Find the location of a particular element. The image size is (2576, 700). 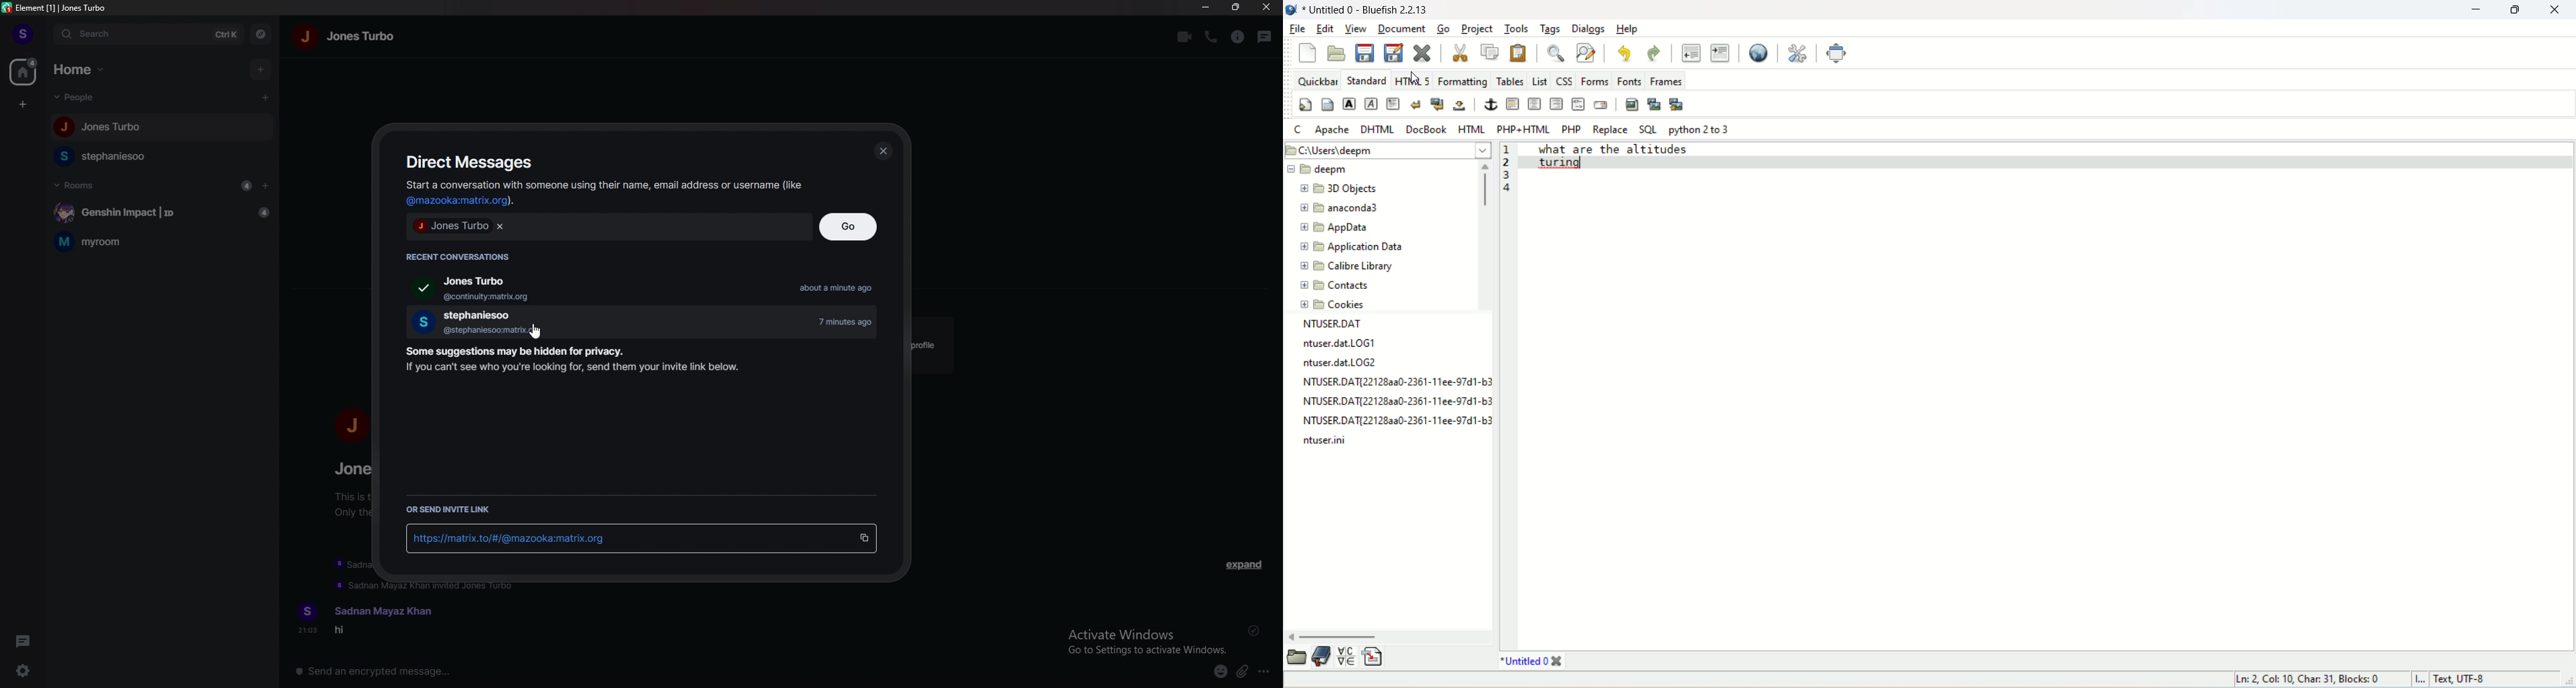

element [1] | Jones Turbo is located at coordinates (55, 7).